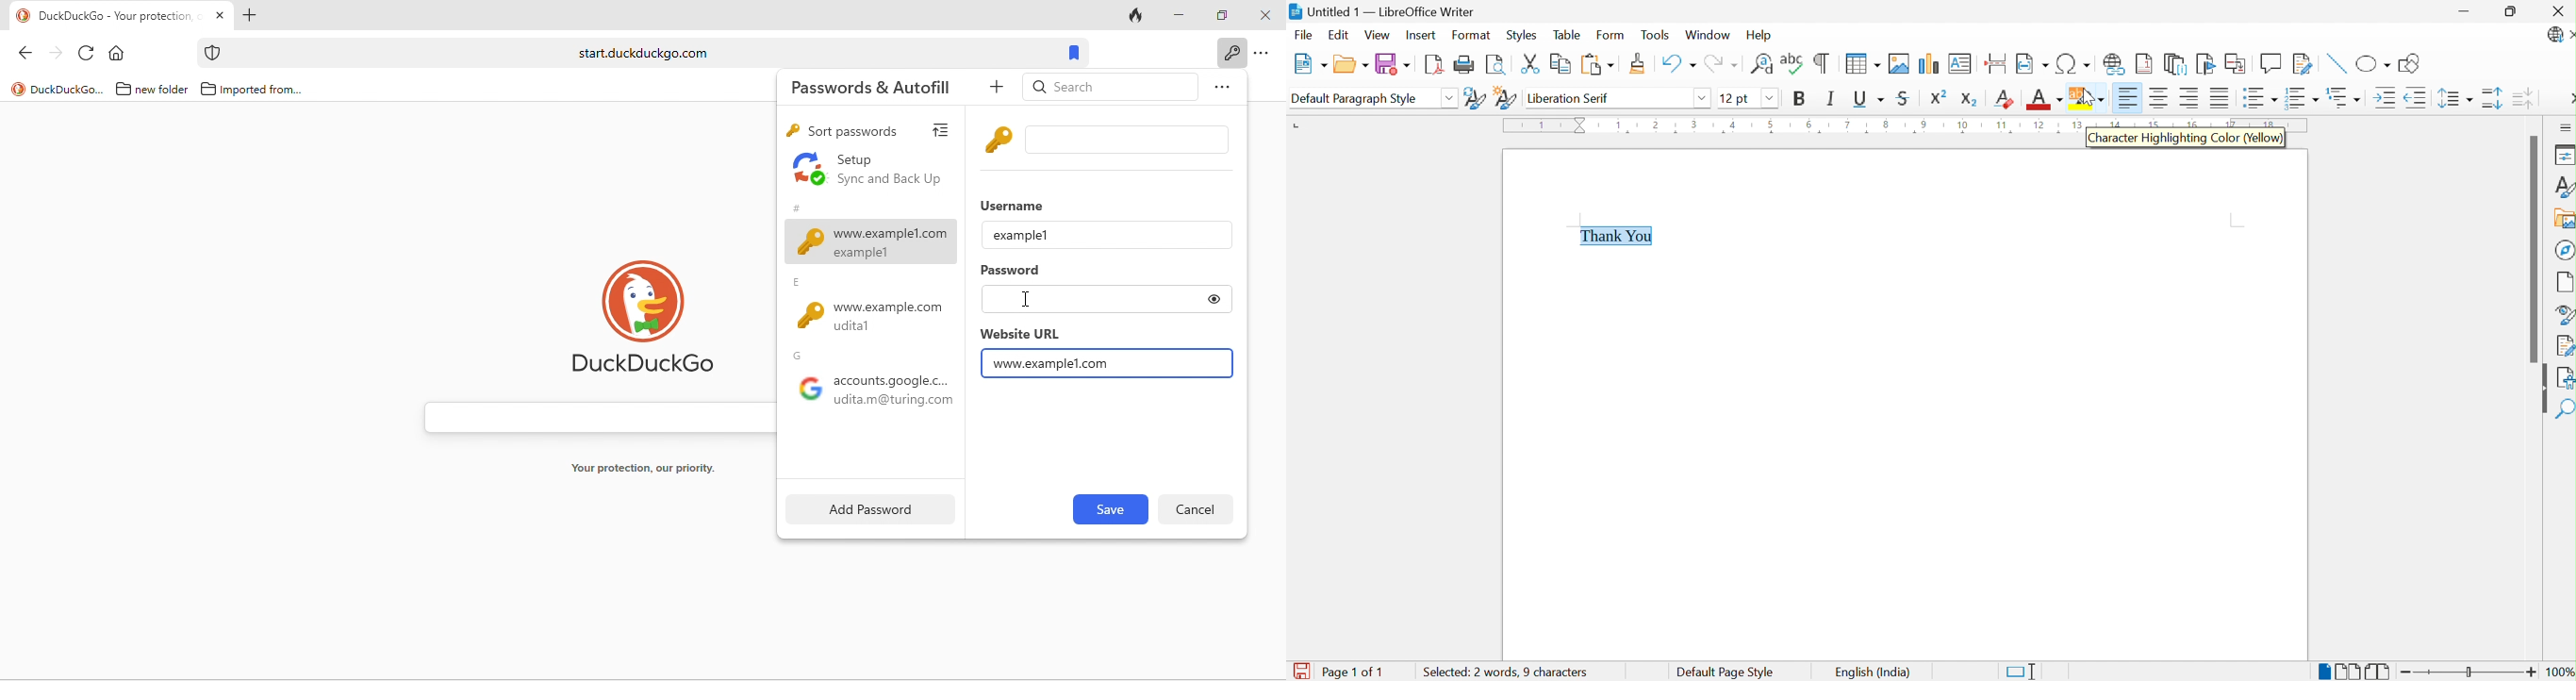  What do you see at coordinates (2090, 101) in the screenshot?
I see `Cursor` at bounding box center [2090, 101].